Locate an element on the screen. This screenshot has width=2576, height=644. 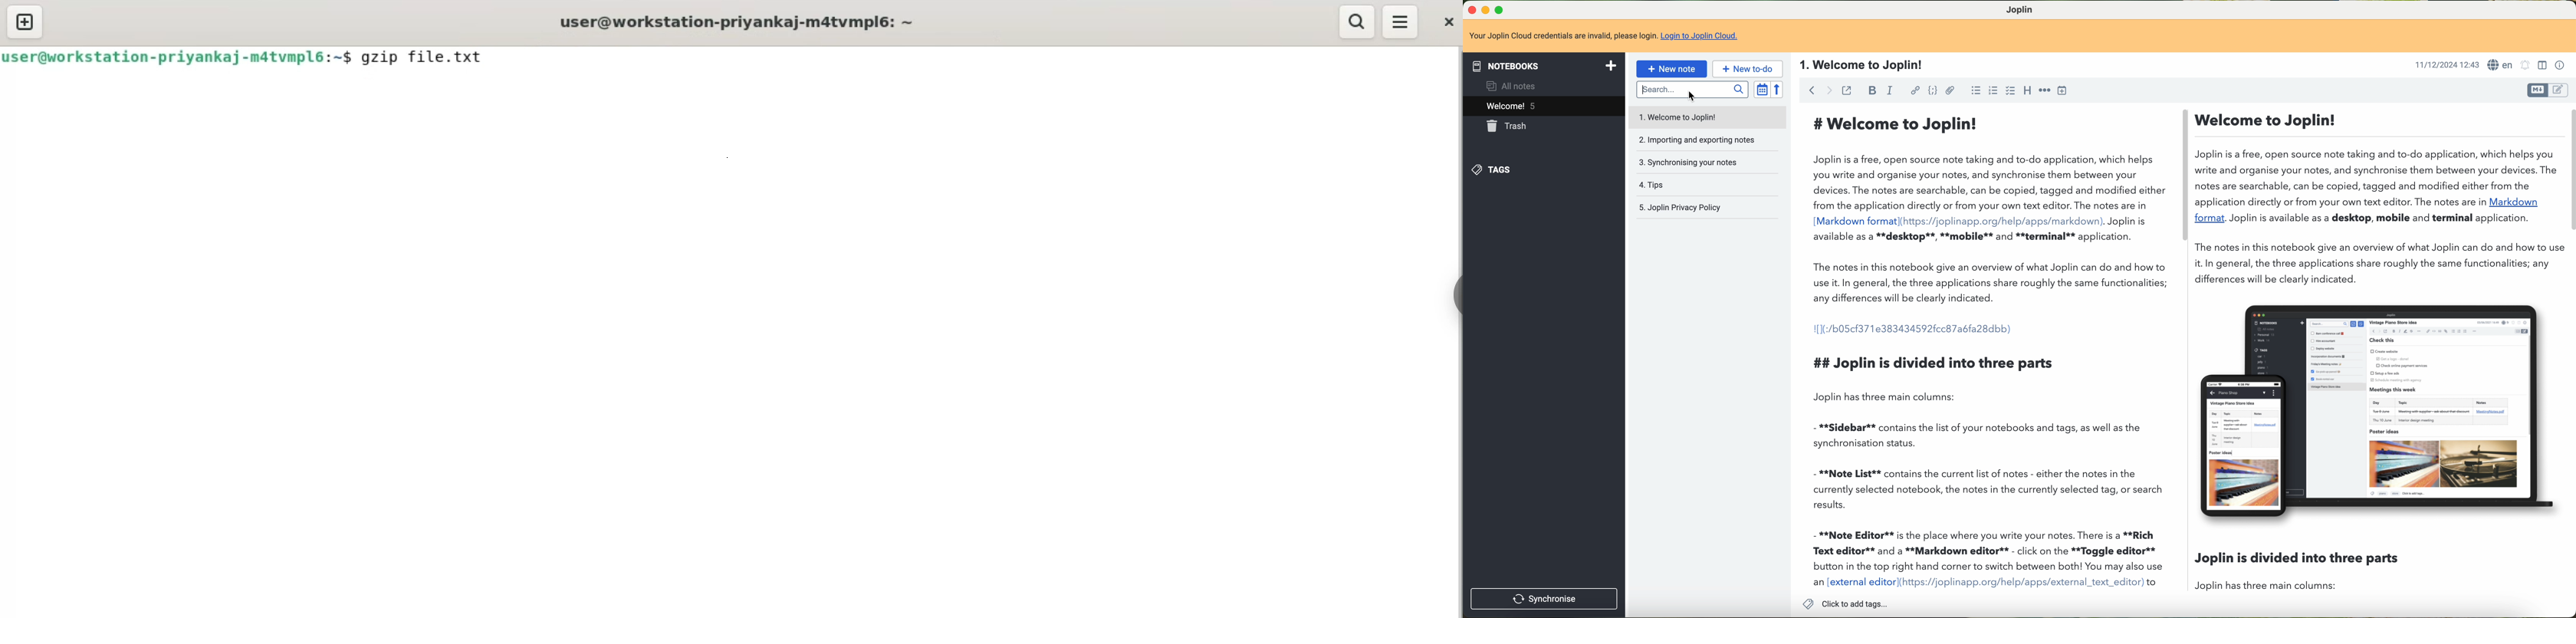
set alarm is located at coordinates (2526, 65).